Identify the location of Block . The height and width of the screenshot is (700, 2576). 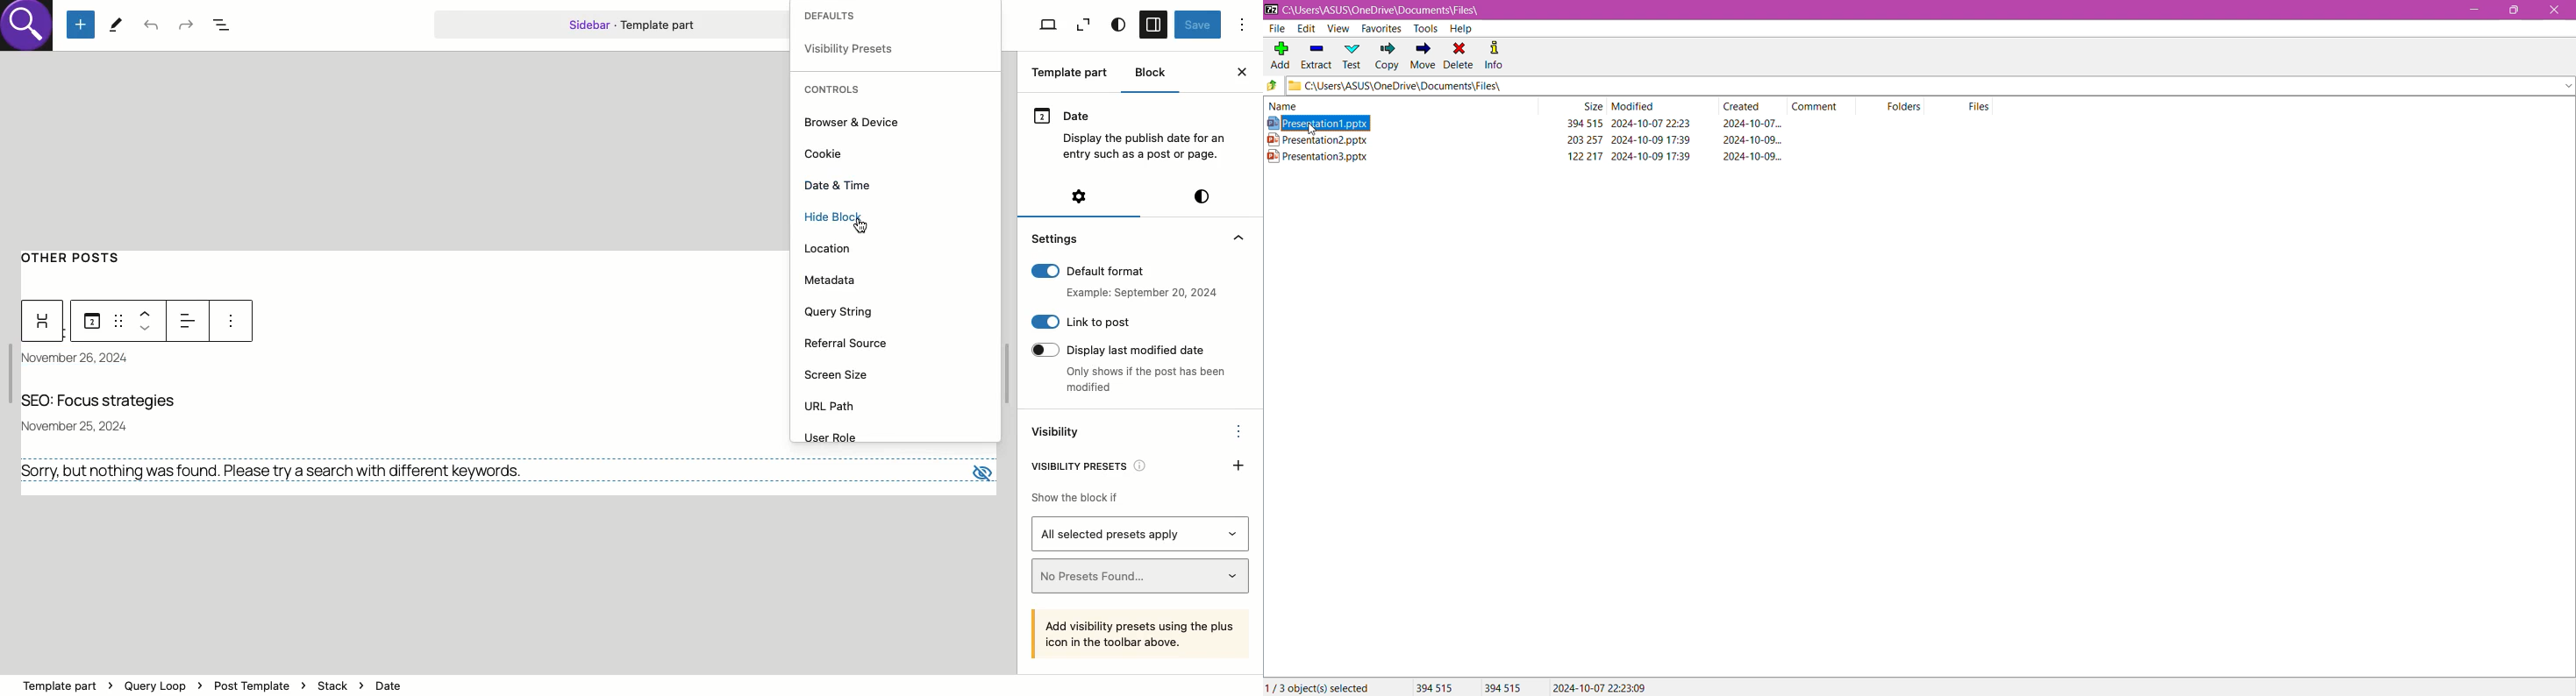
(1152, 72).